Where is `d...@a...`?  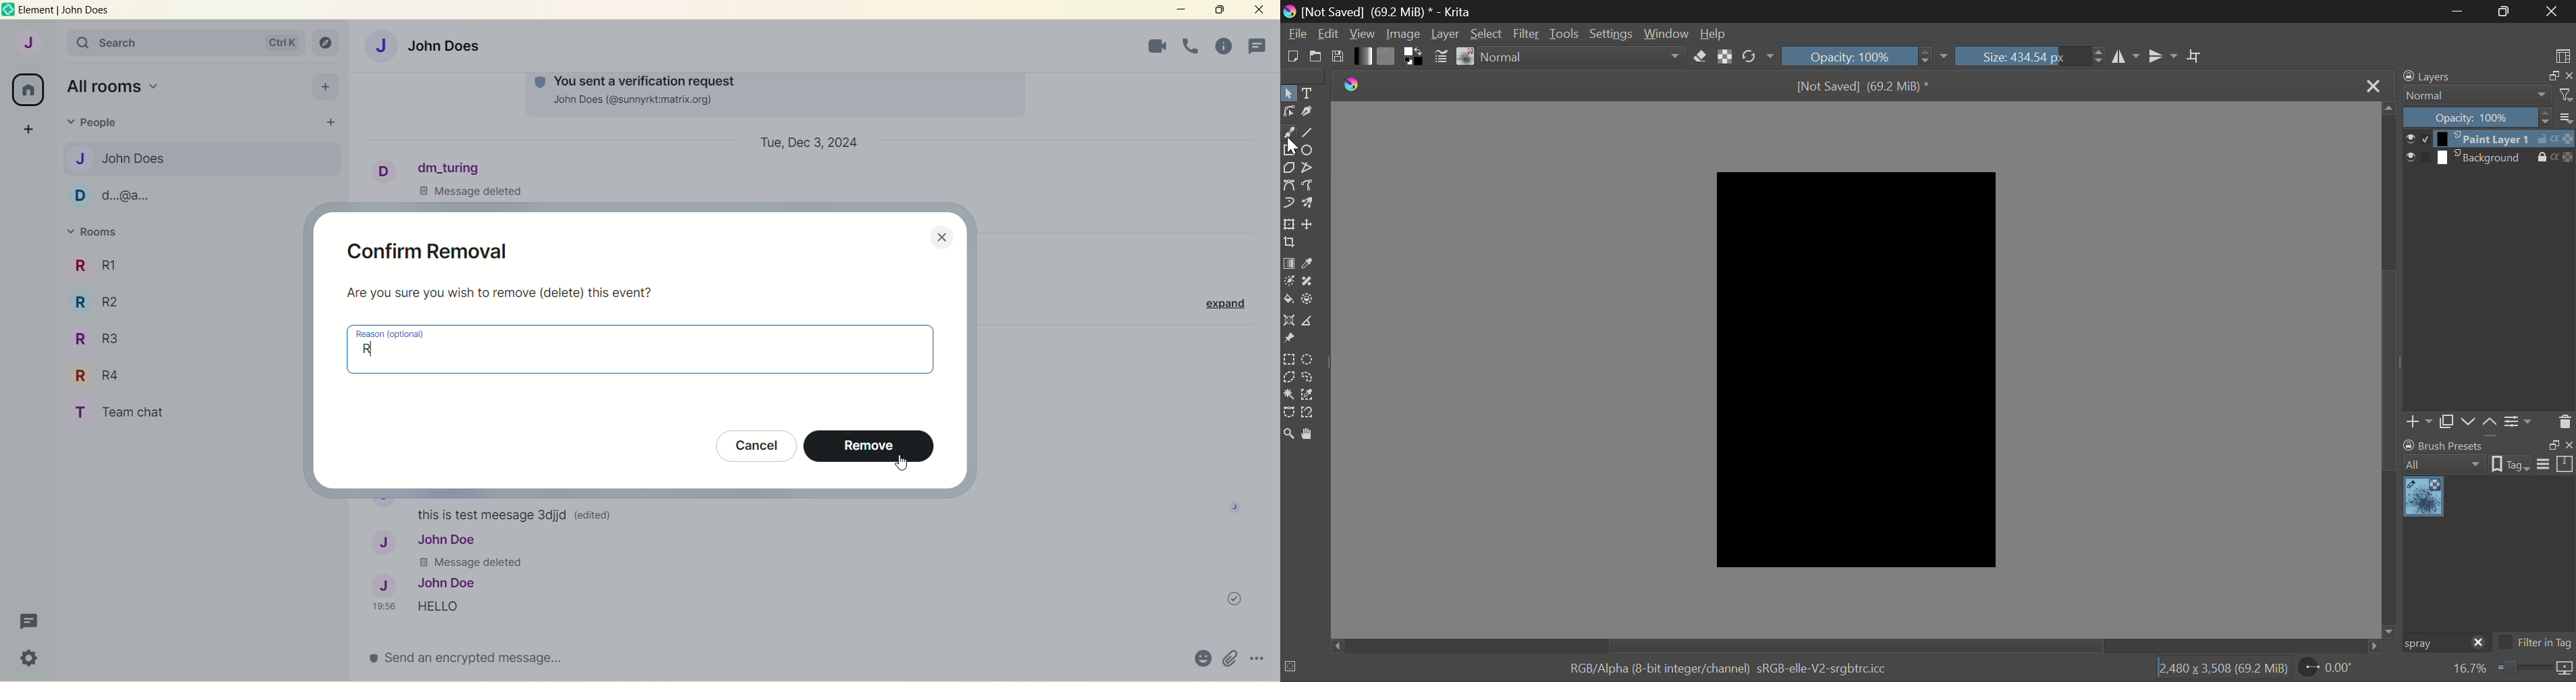 d...@a... is located at coordinates (115, 196).